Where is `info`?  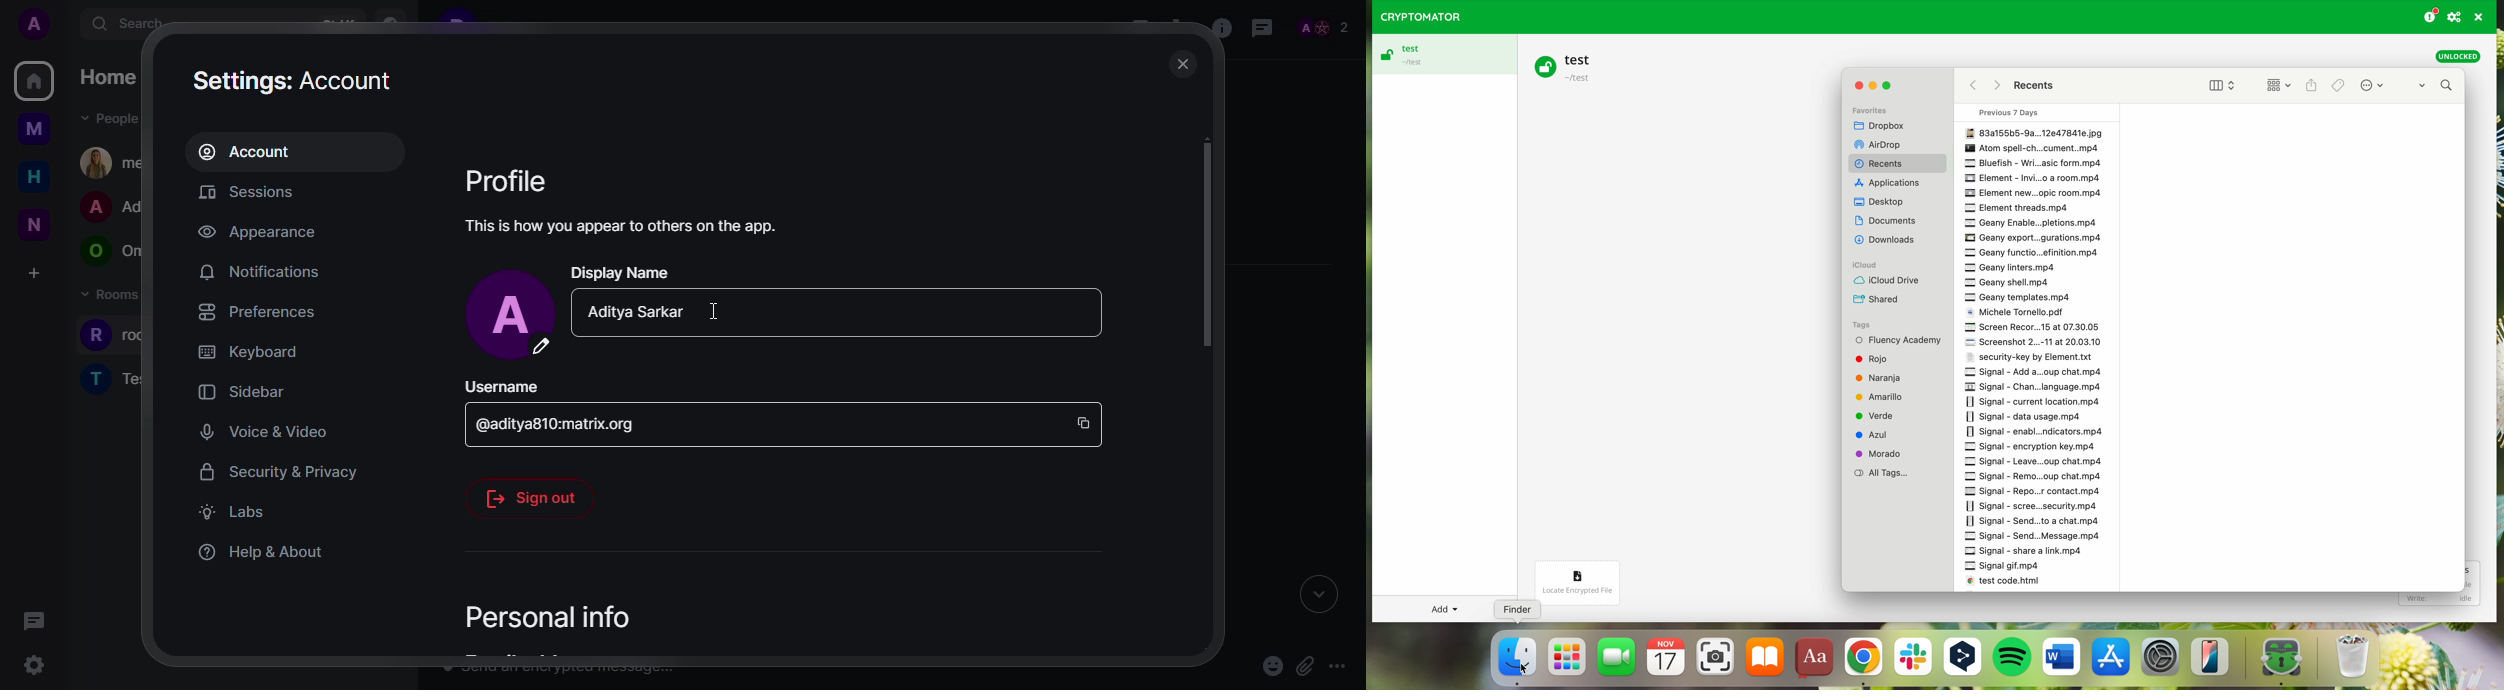 info is located at coordinates (624, 225).